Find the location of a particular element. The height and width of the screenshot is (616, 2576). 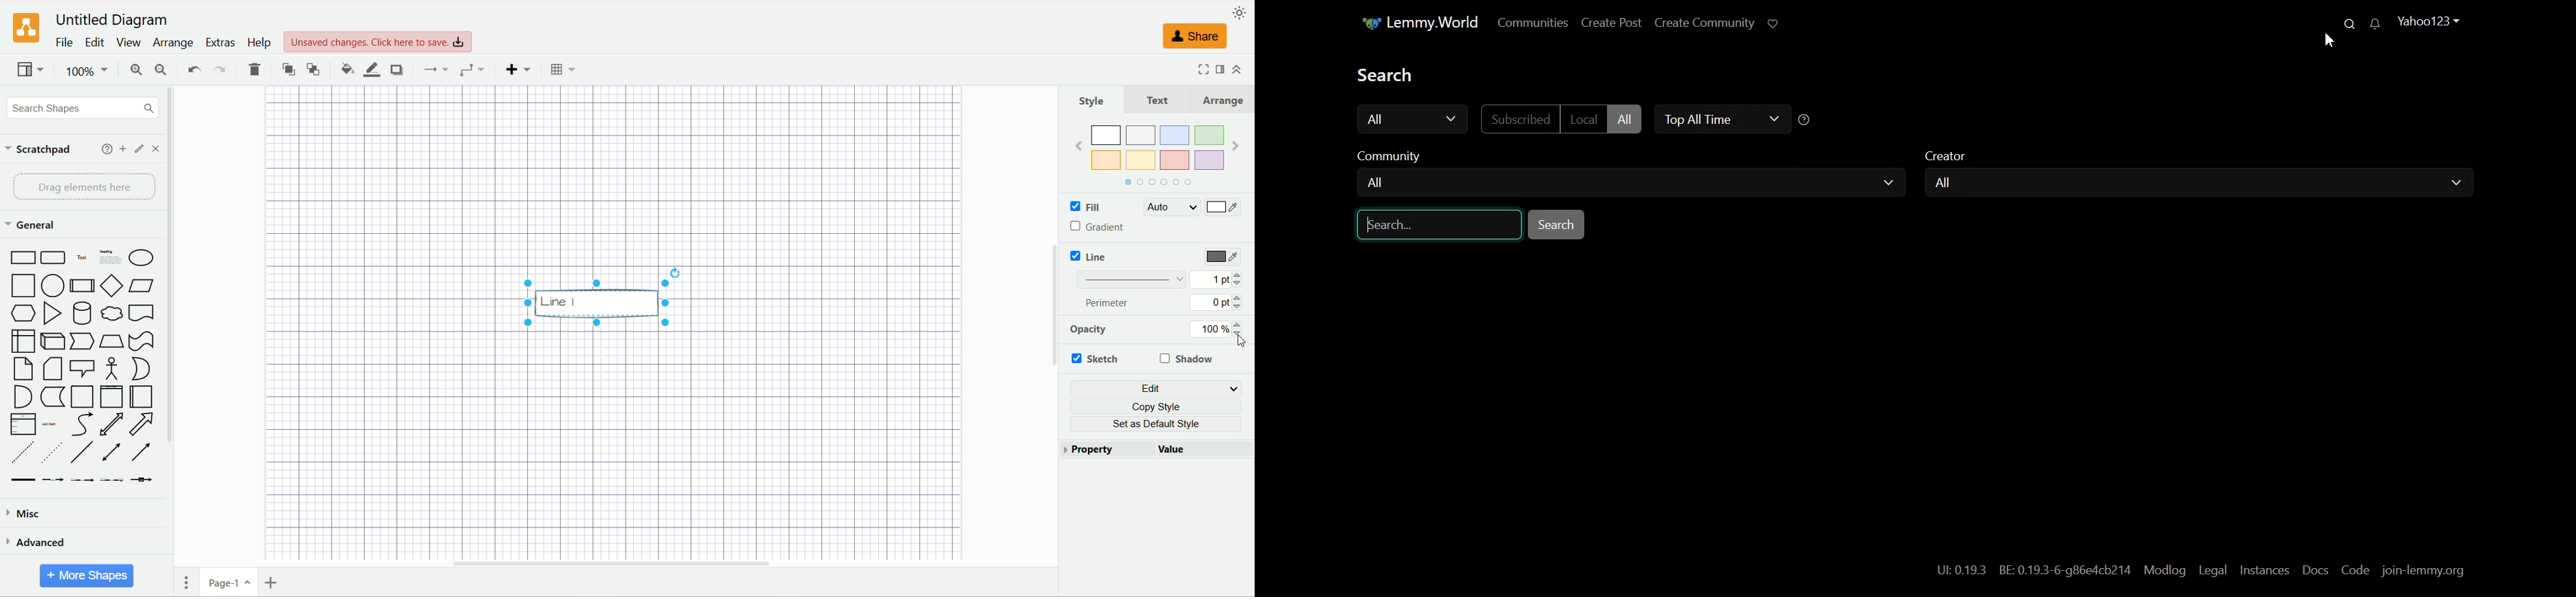

Linebar is located at coordinates (1135, 280).